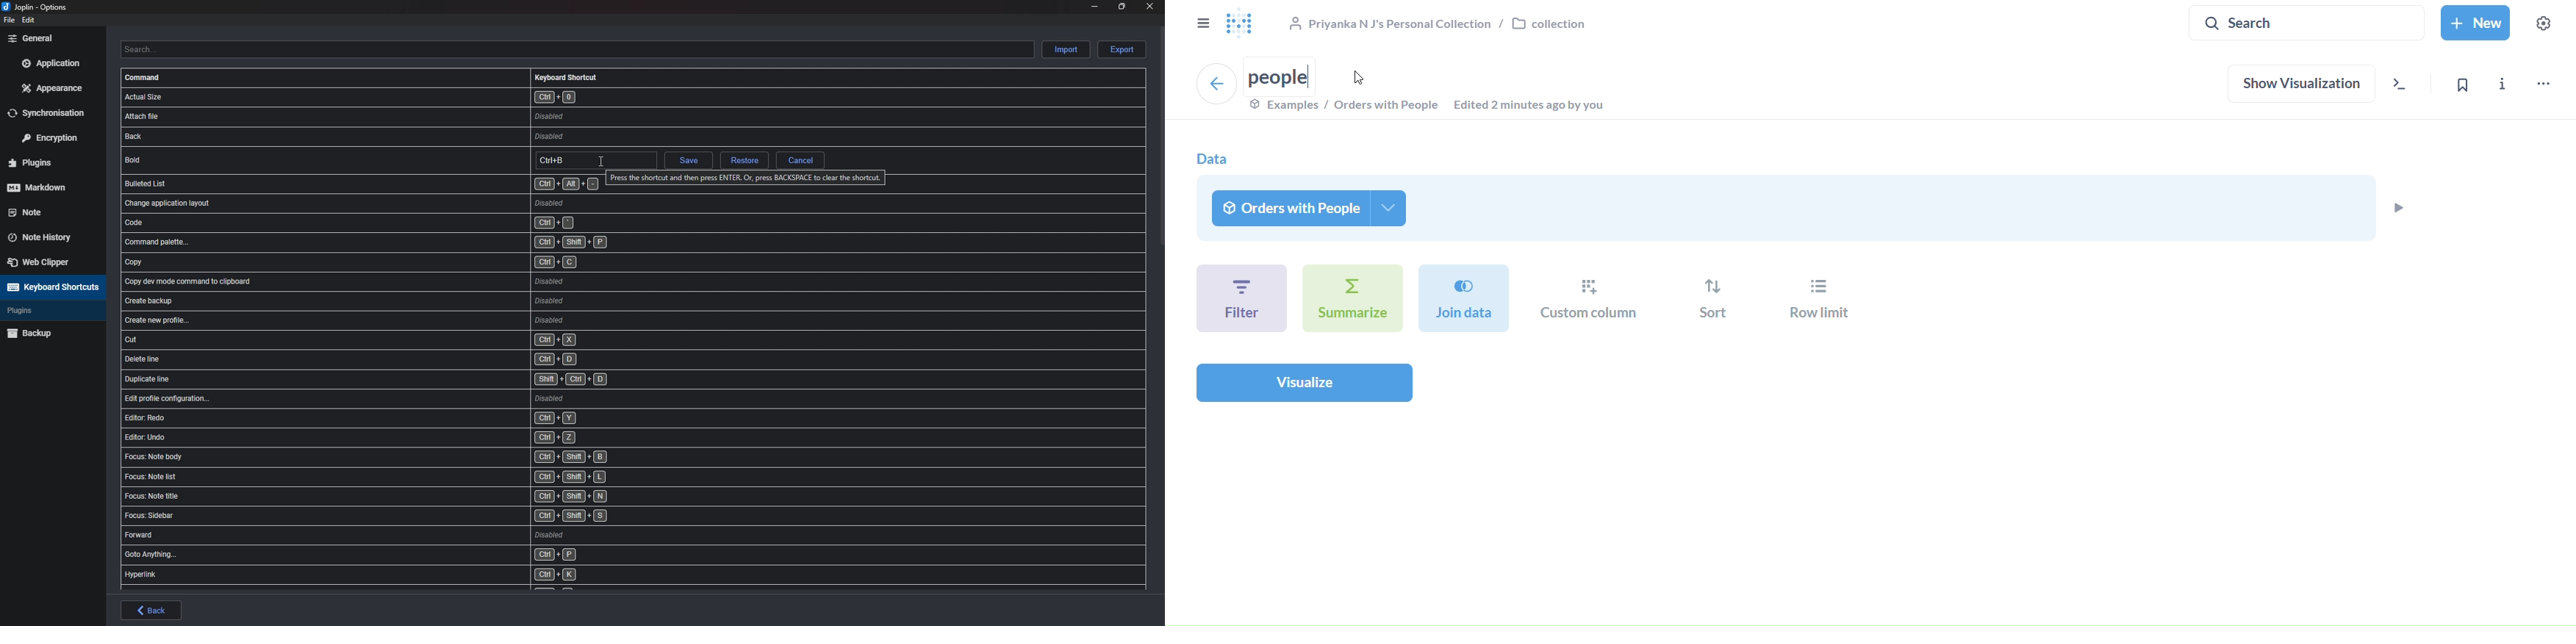 The image size is (2576, 644). Describe the element at coordinates (50, 332) in the screenshot. I see `Back up` at that location.